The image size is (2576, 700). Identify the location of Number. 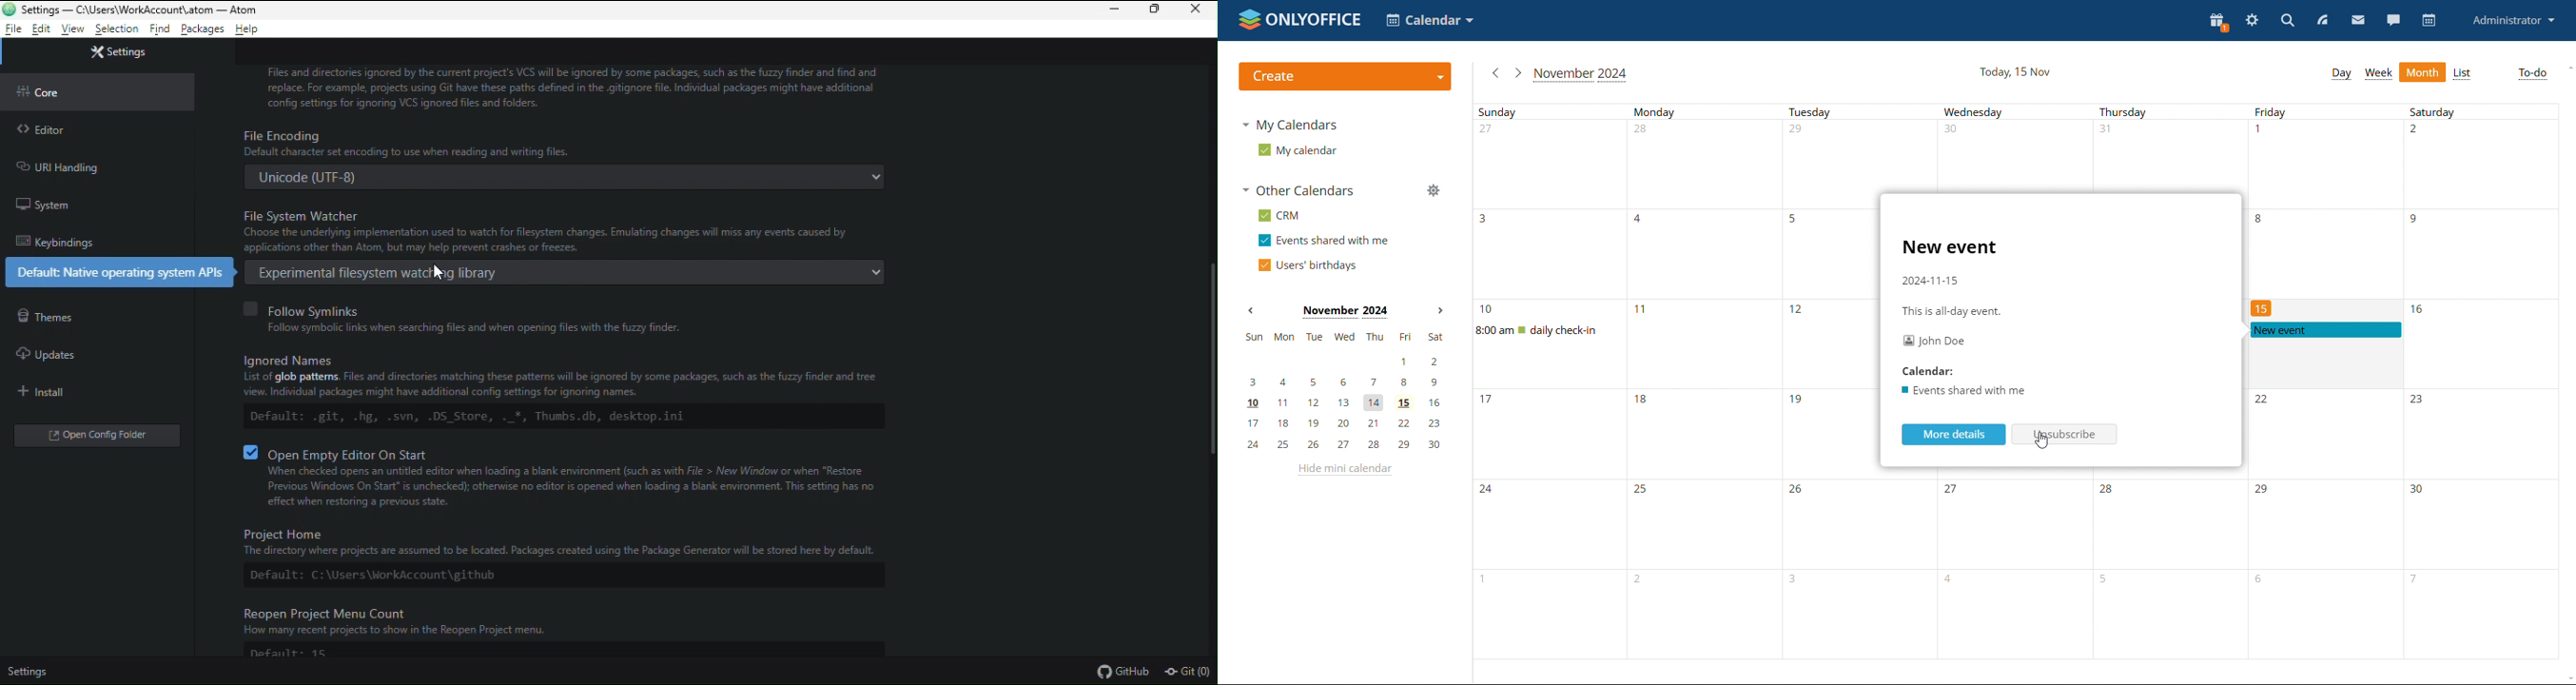
(2263, 402).